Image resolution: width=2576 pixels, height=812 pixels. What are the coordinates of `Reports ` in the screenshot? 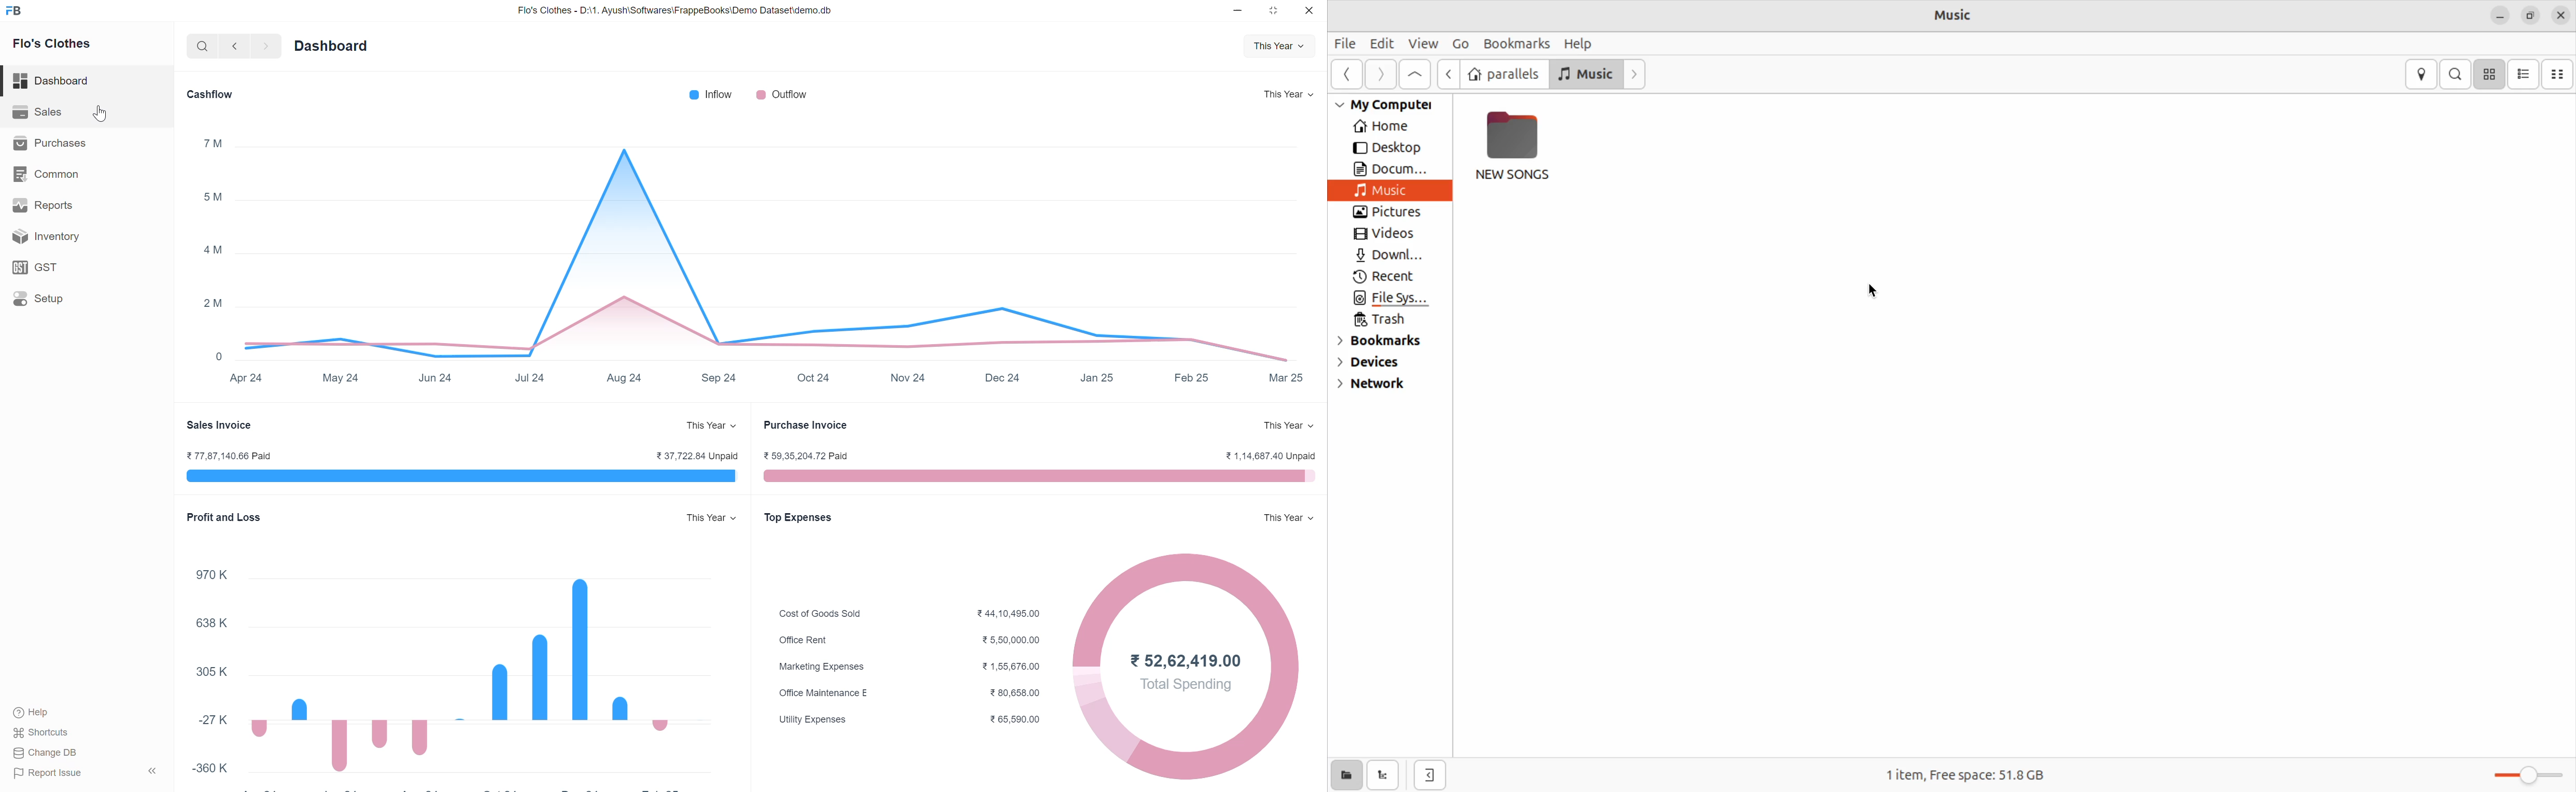 It's located at (72, 206).